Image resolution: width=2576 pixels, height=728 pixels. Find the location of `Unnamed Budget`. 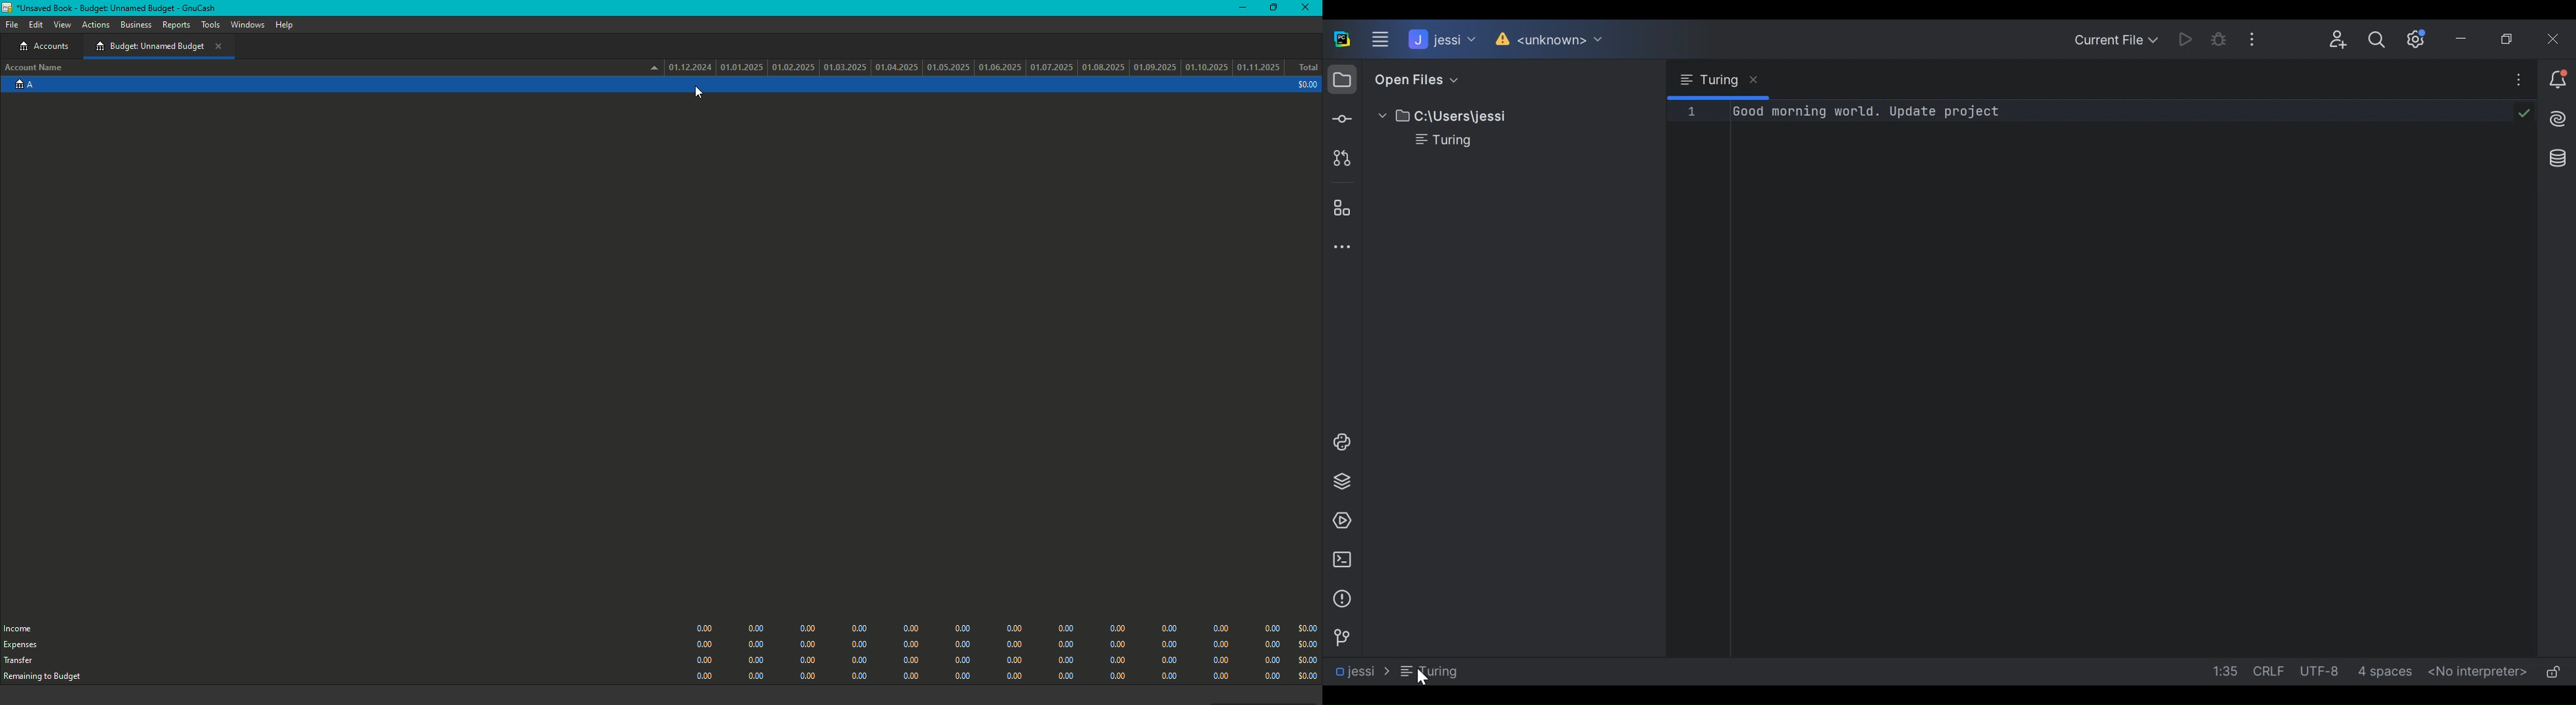

Unnamed Budget is located at coordinates (158, 46).